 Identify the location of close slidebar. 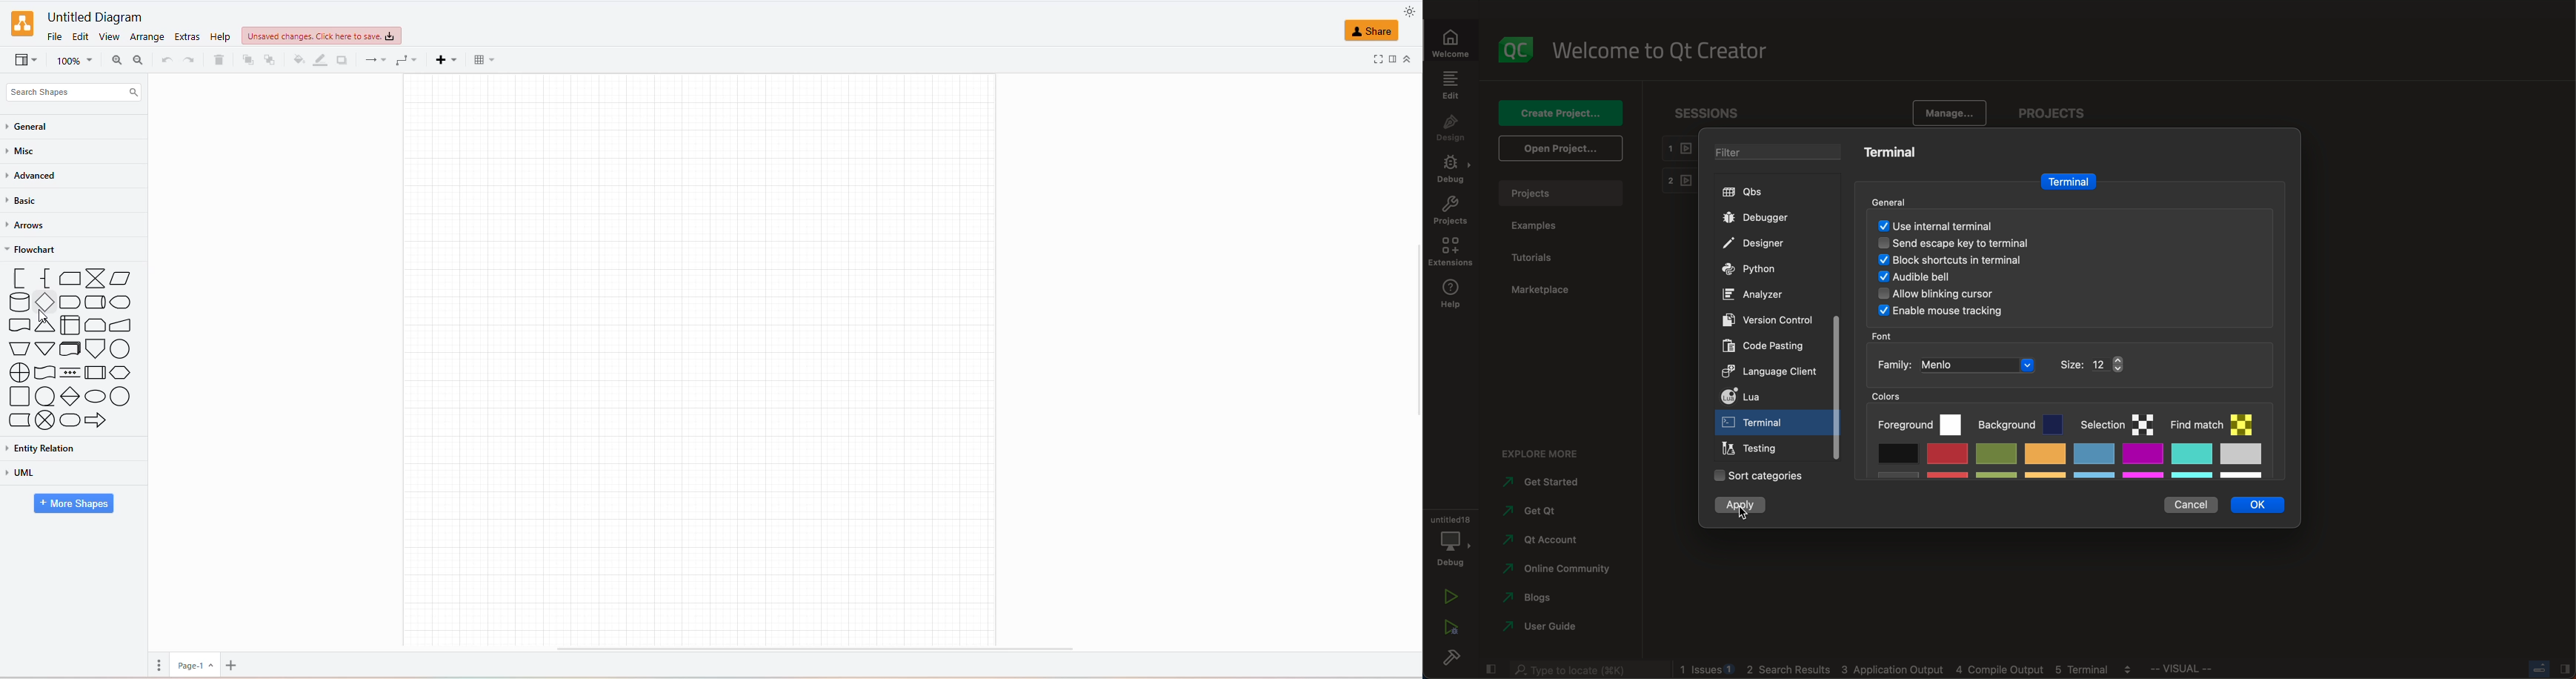
(1491, 669).